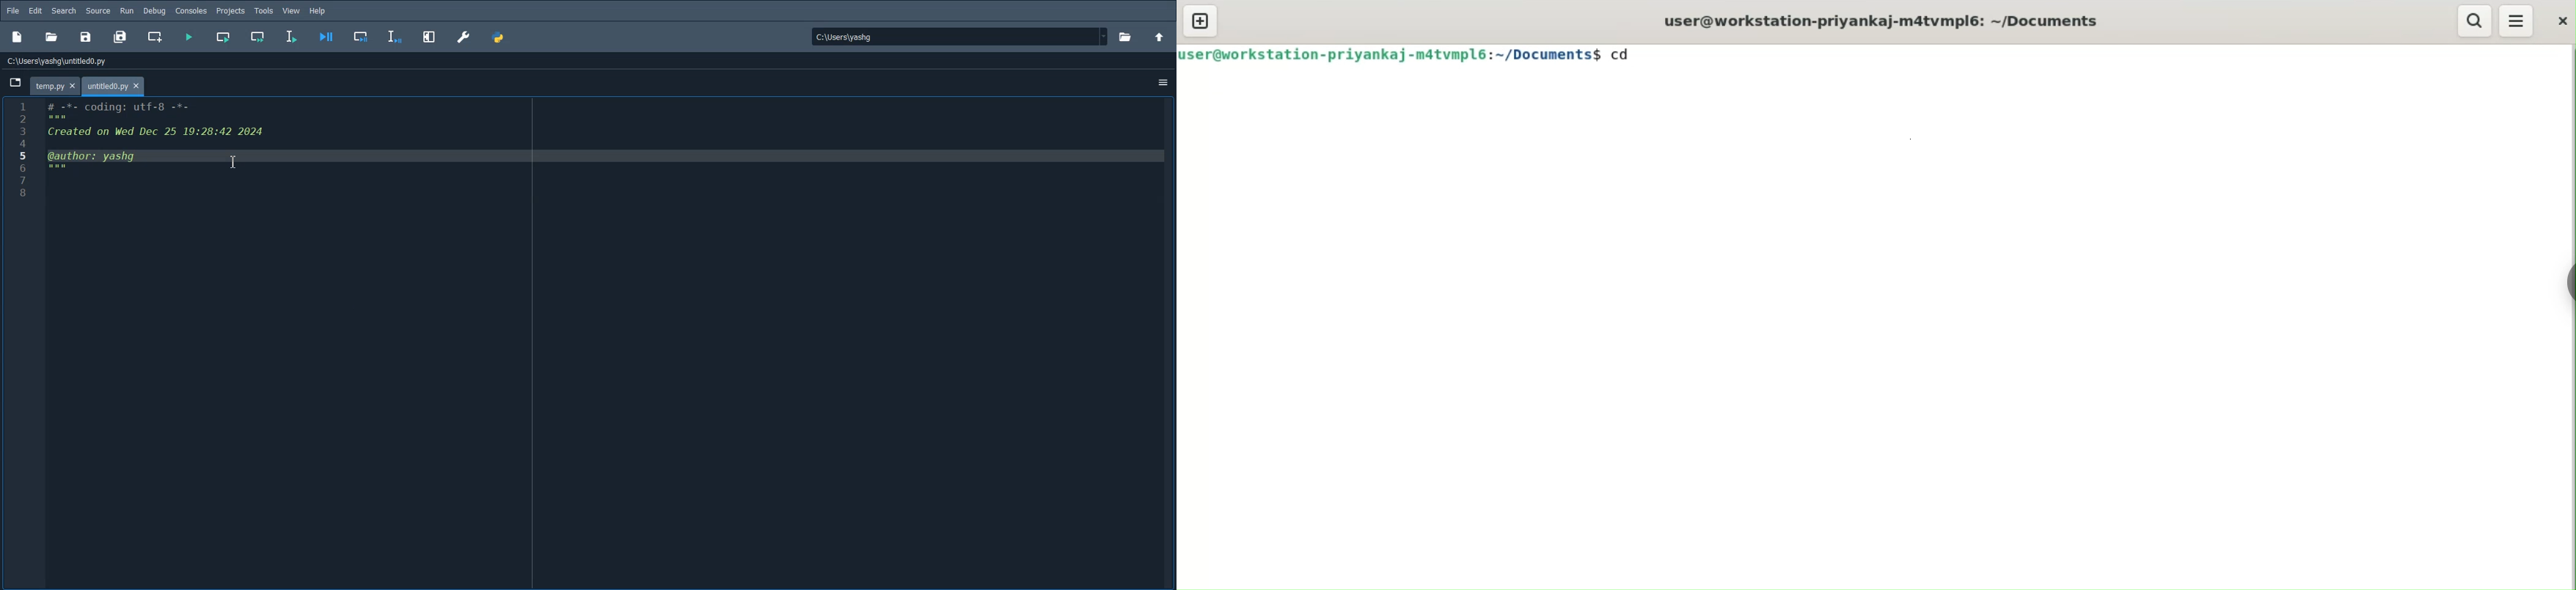  What do you see at coordinates (88, 37) in the screenshot?
I see `Save File` at bounding box center [88, 37].